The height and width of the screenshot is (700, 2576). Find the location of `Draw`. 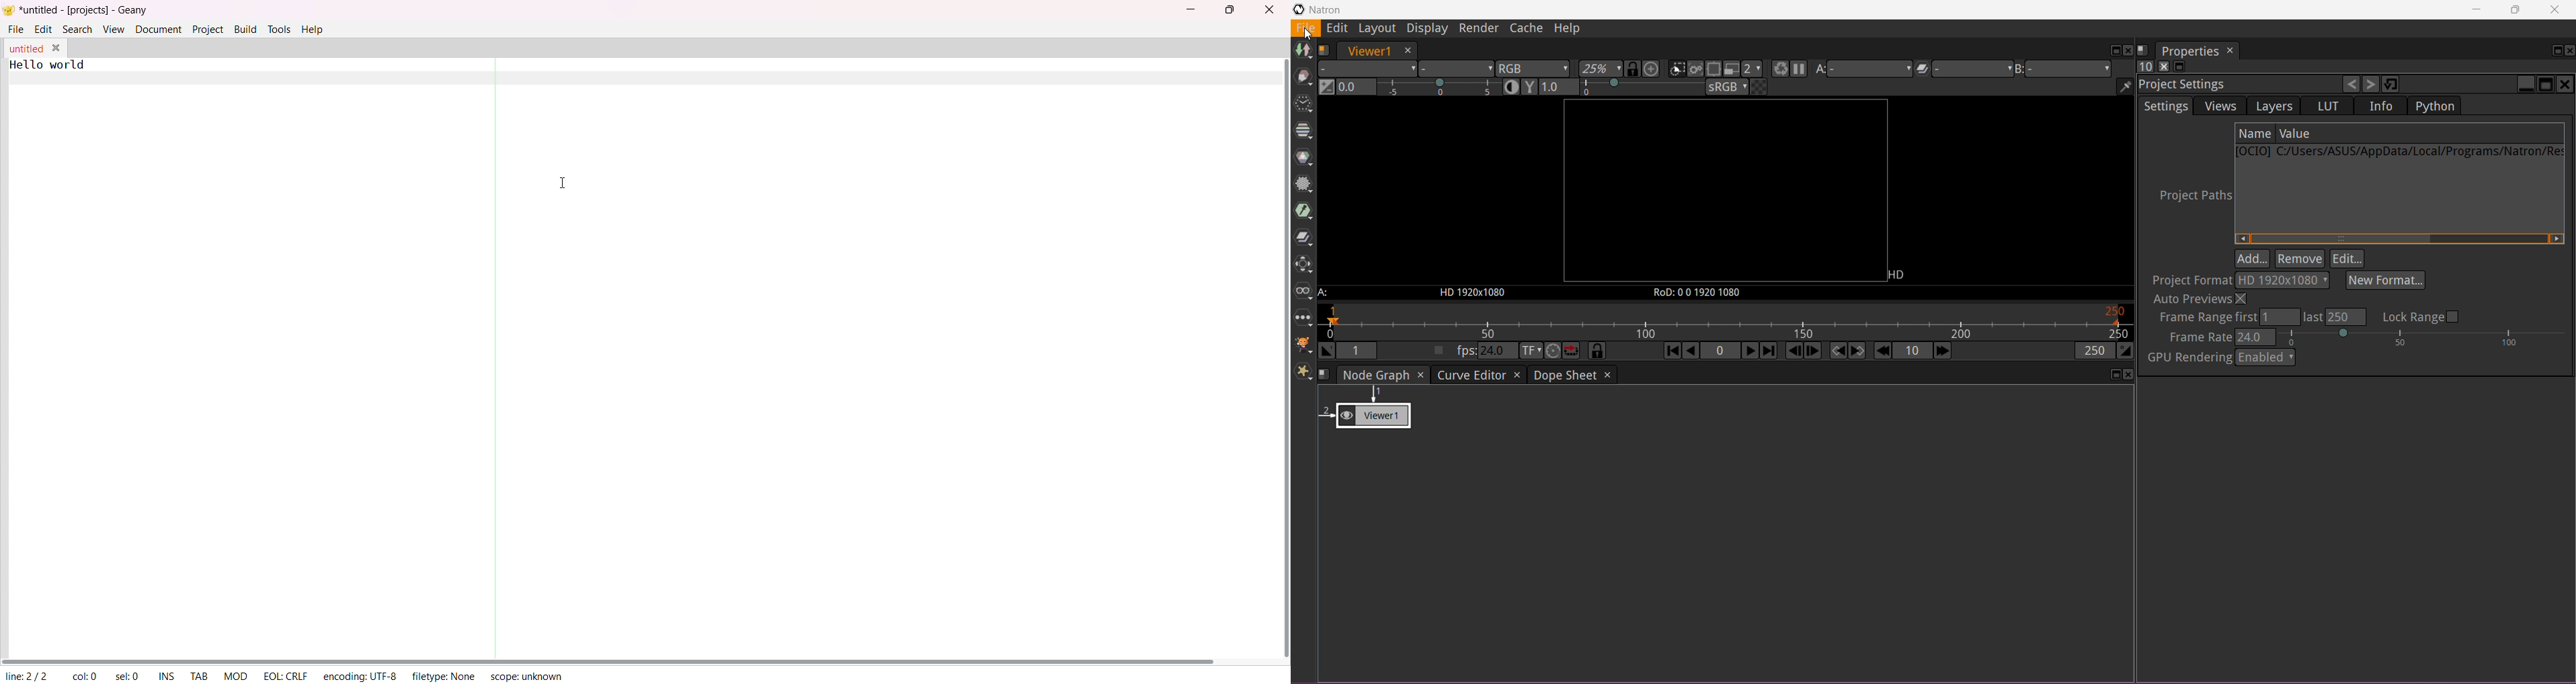

Draw is located at coordinates (1303, 76).